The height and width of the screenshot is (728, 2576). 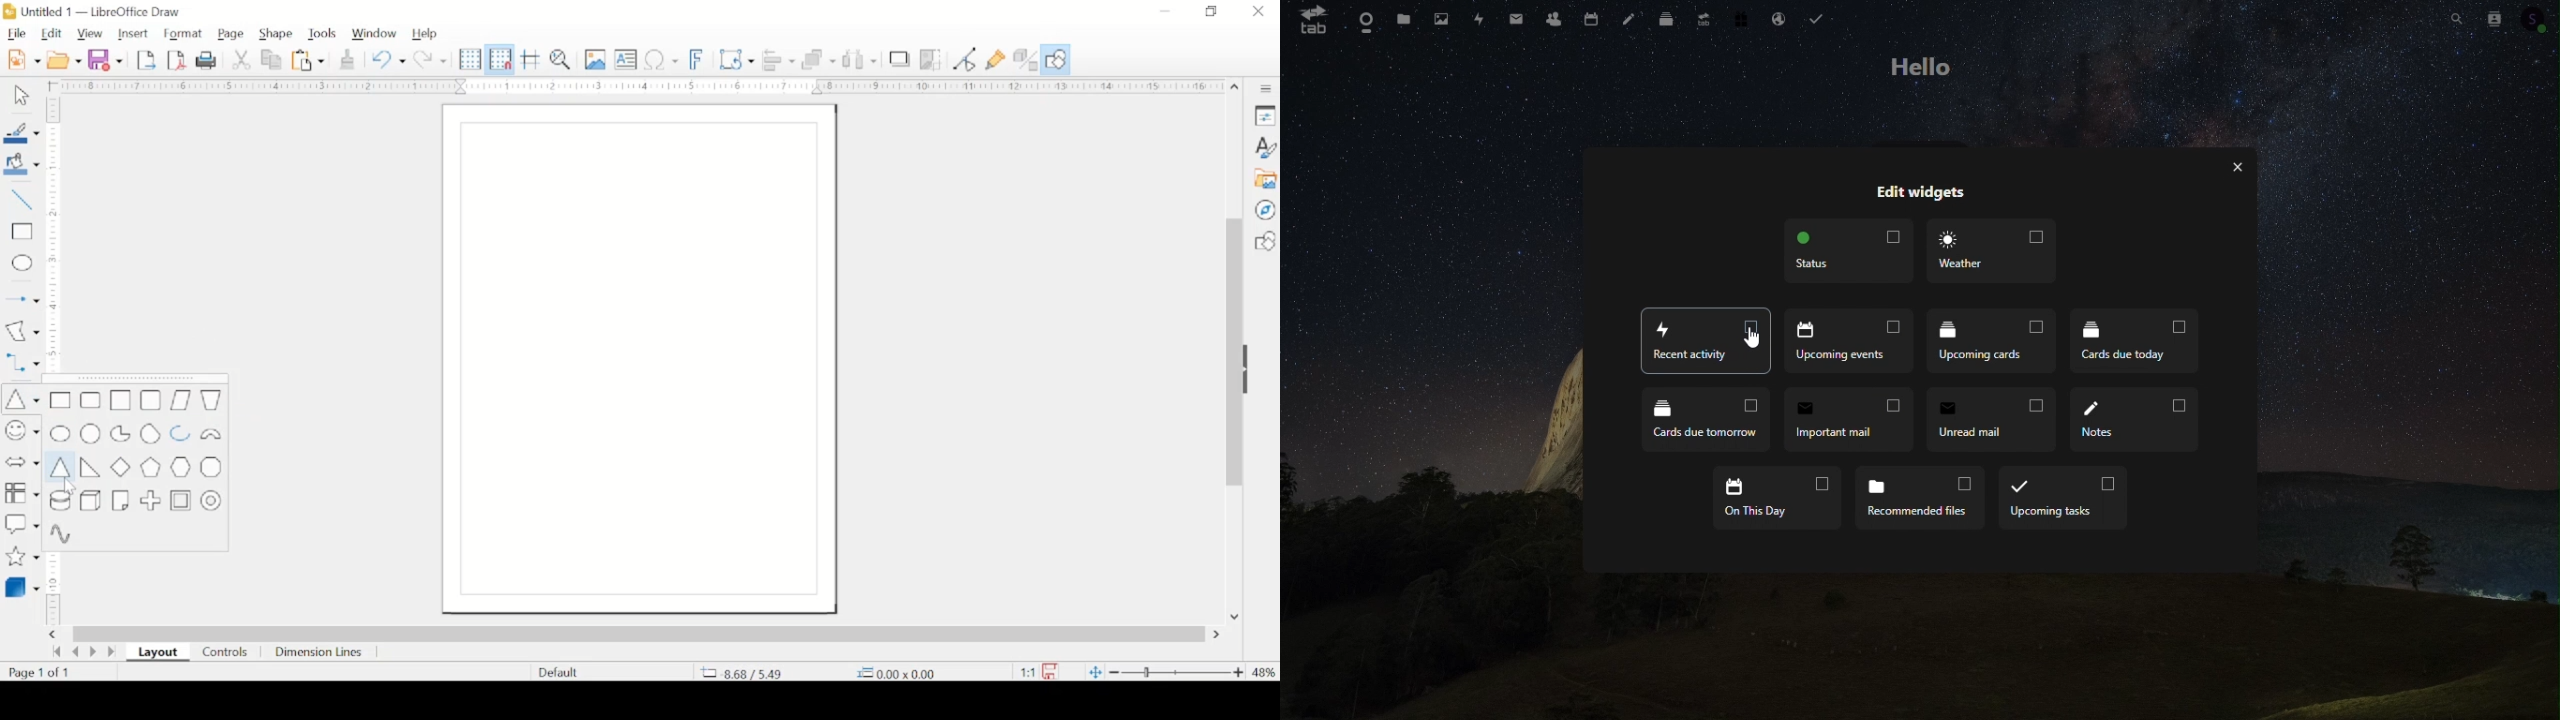 I want to click on octagon, so click(x=213, y=468).